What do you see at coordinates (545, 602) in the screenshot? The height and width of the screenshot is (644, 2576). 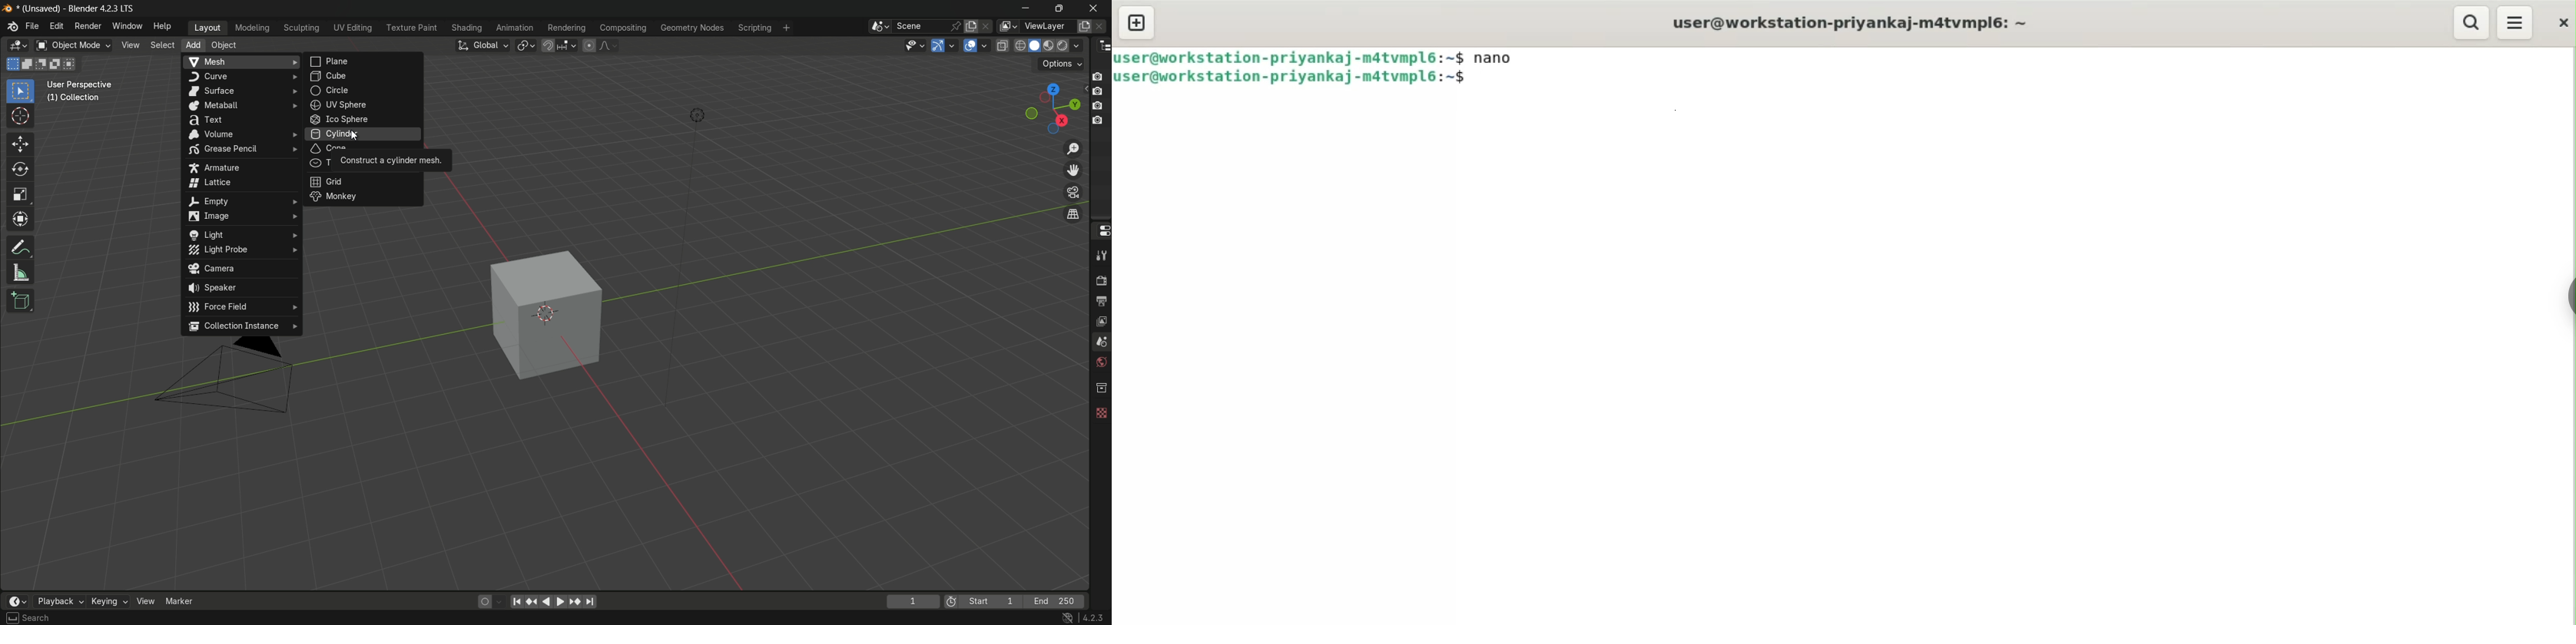 I see `back` at bounding box center [545, 602].